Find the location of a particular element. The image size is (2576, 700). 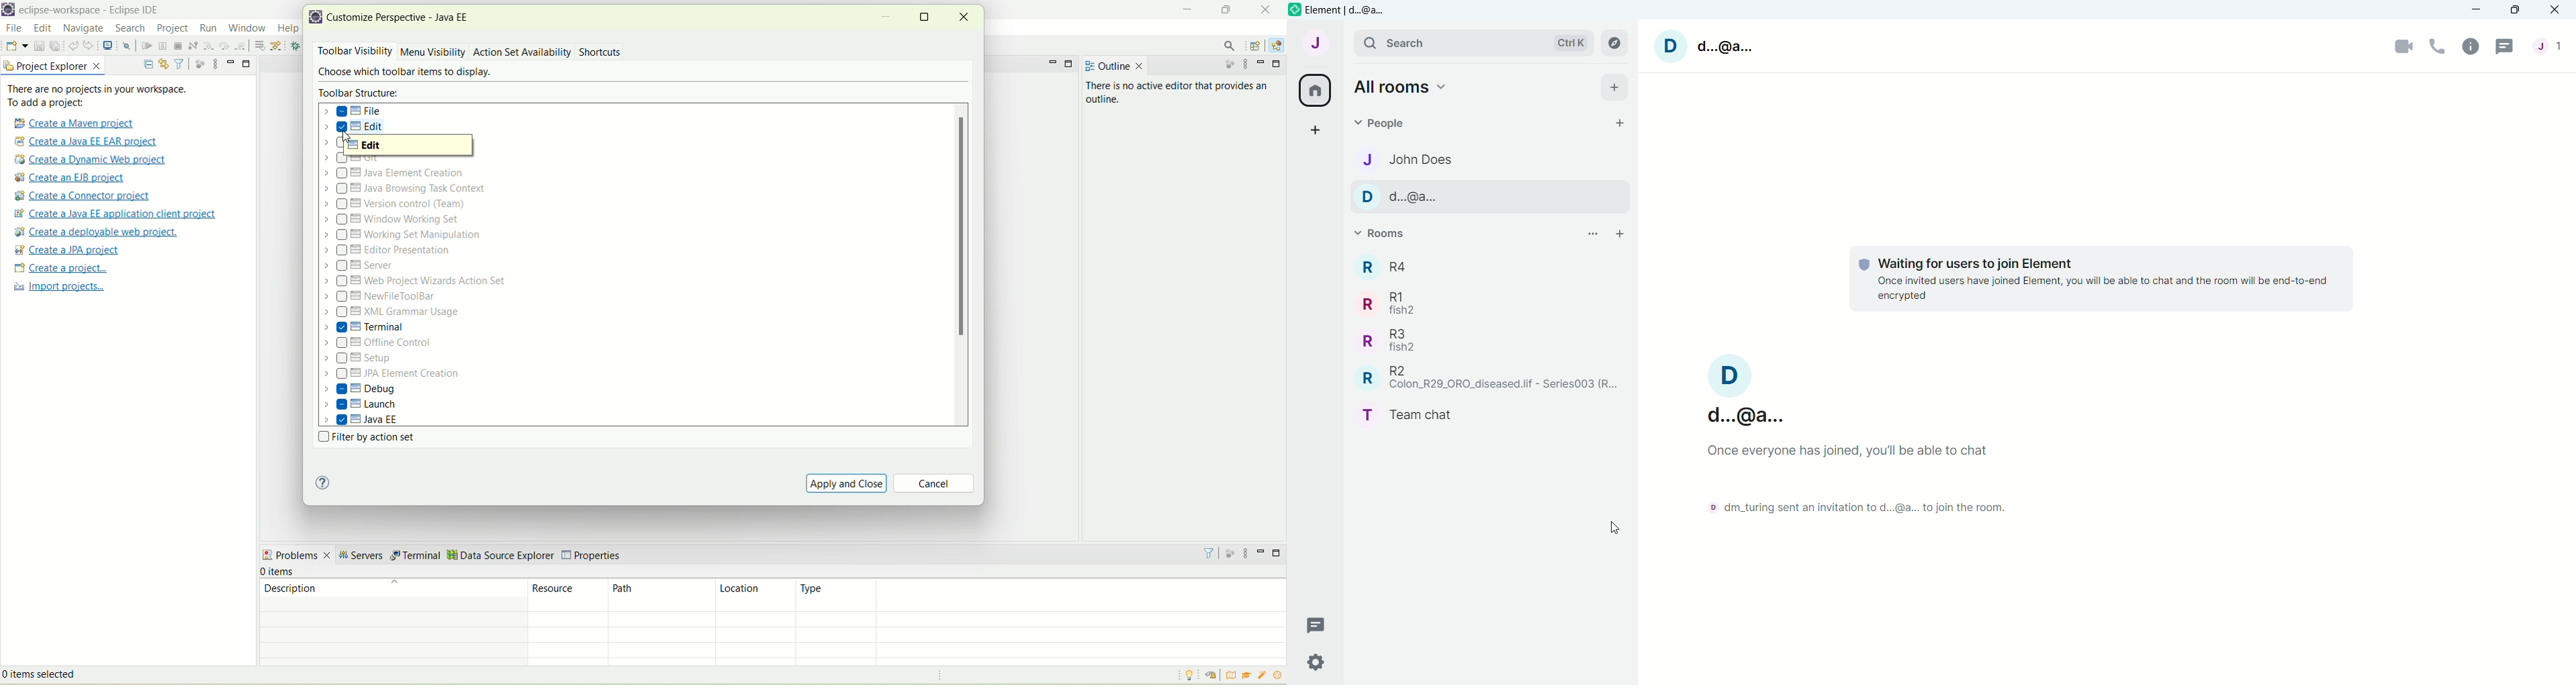

add is located at coordinates (1618, 87).